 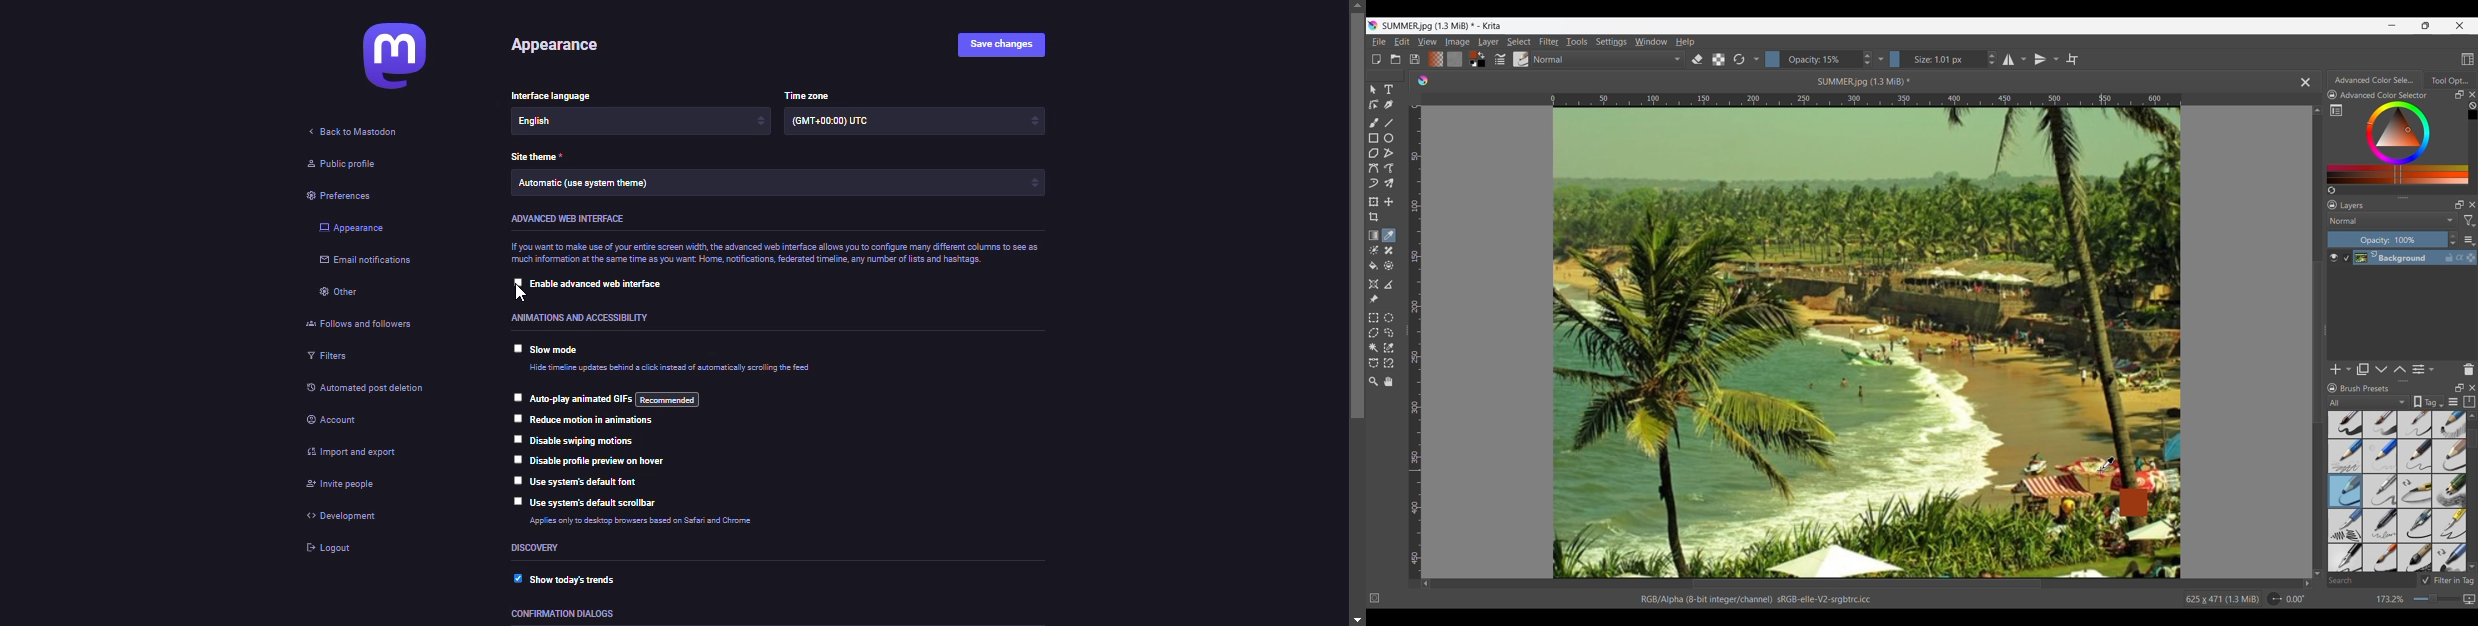 What do you see at coordinates (2398, 492) in the screenshot?
I see `Brush options` at bounding box center [2398, 492].